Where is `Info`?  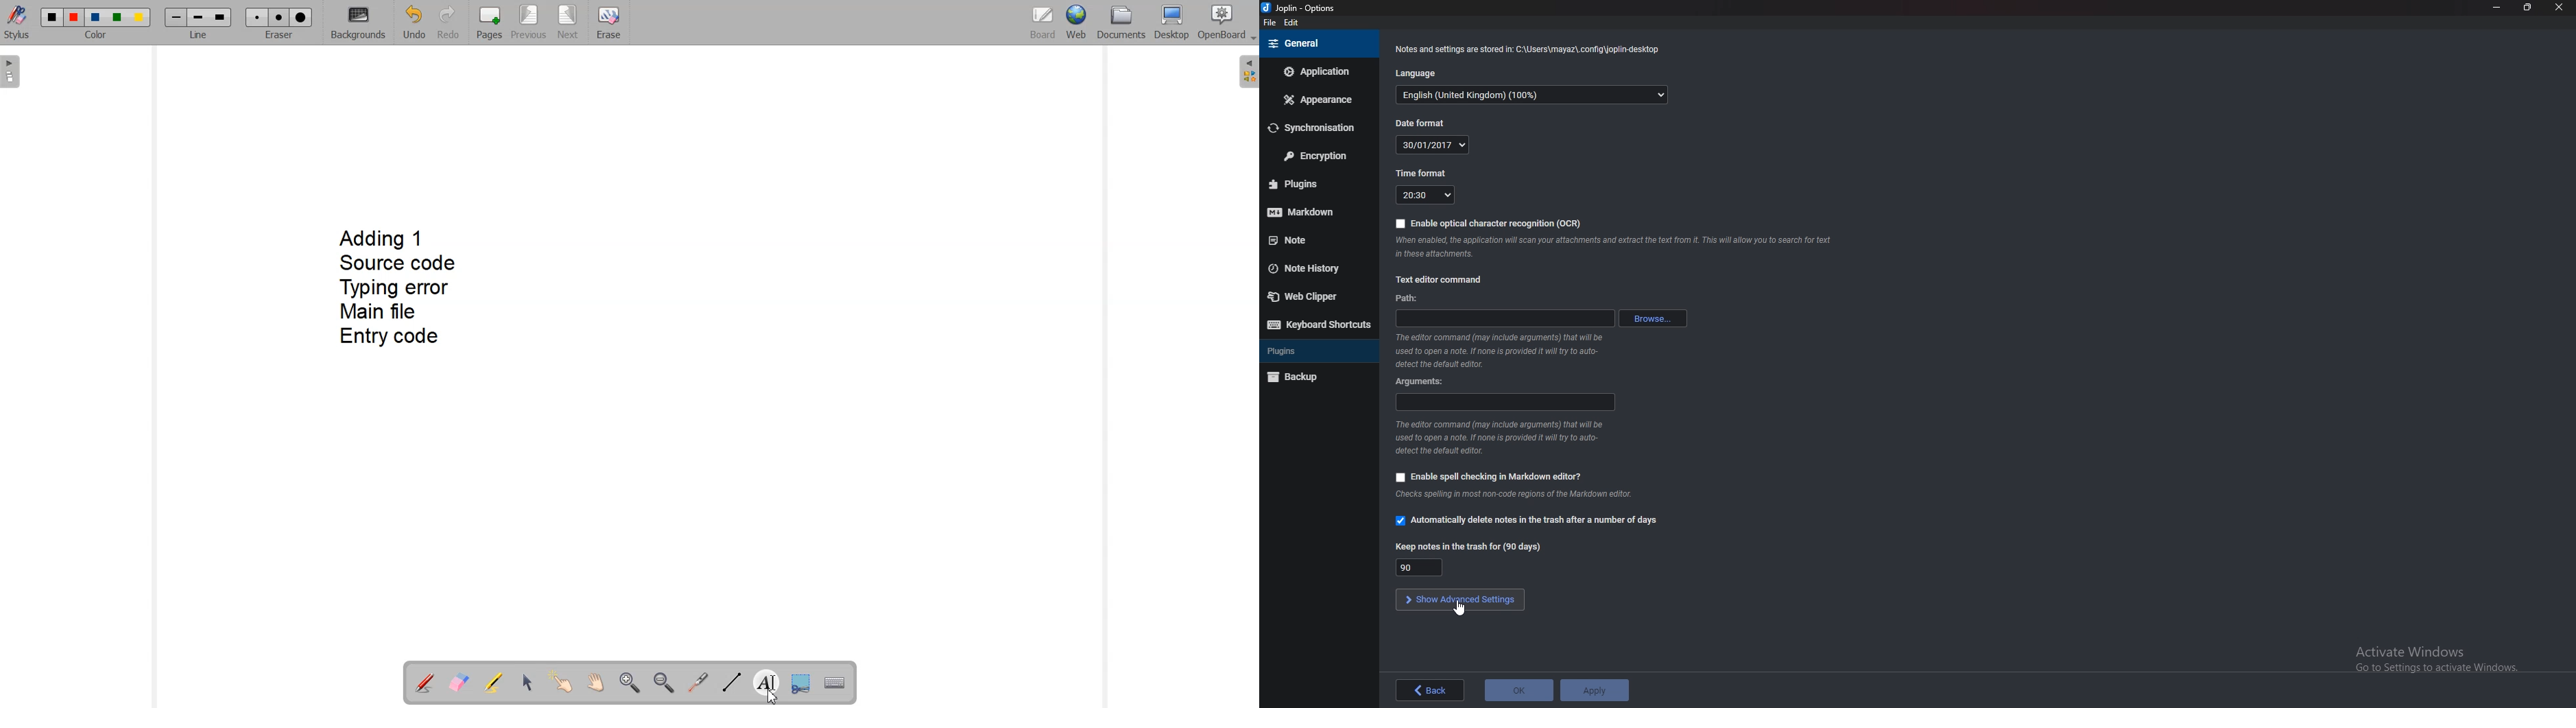 Info is located at coordinates (1527, 50).